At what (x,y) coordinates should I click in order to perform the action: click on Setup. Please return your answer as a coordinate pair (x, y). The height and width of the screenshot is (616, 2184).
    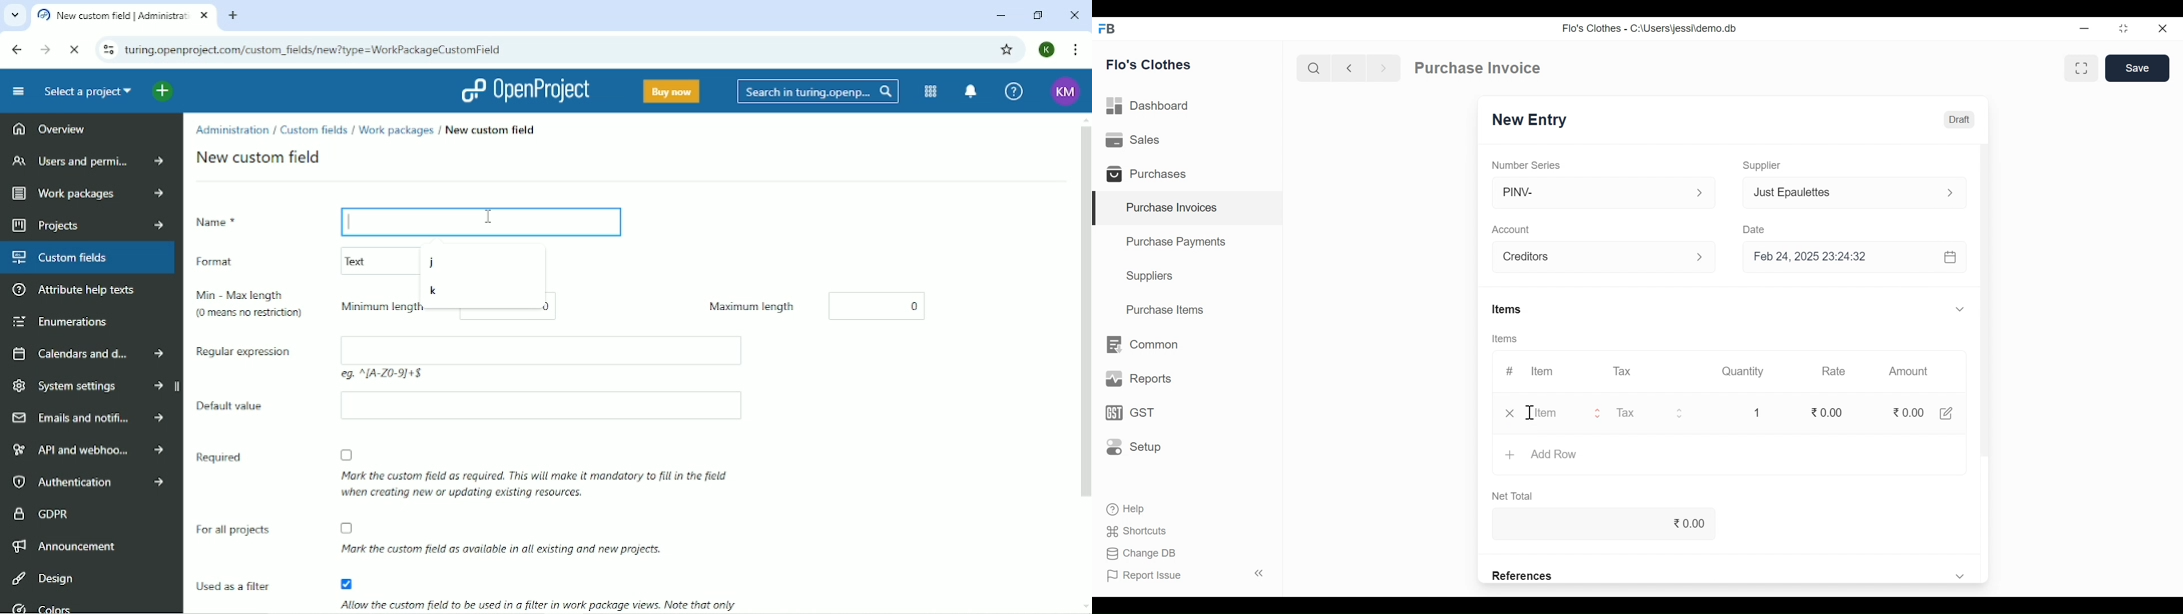
    Looking at the image, I should click on (1131, 447).